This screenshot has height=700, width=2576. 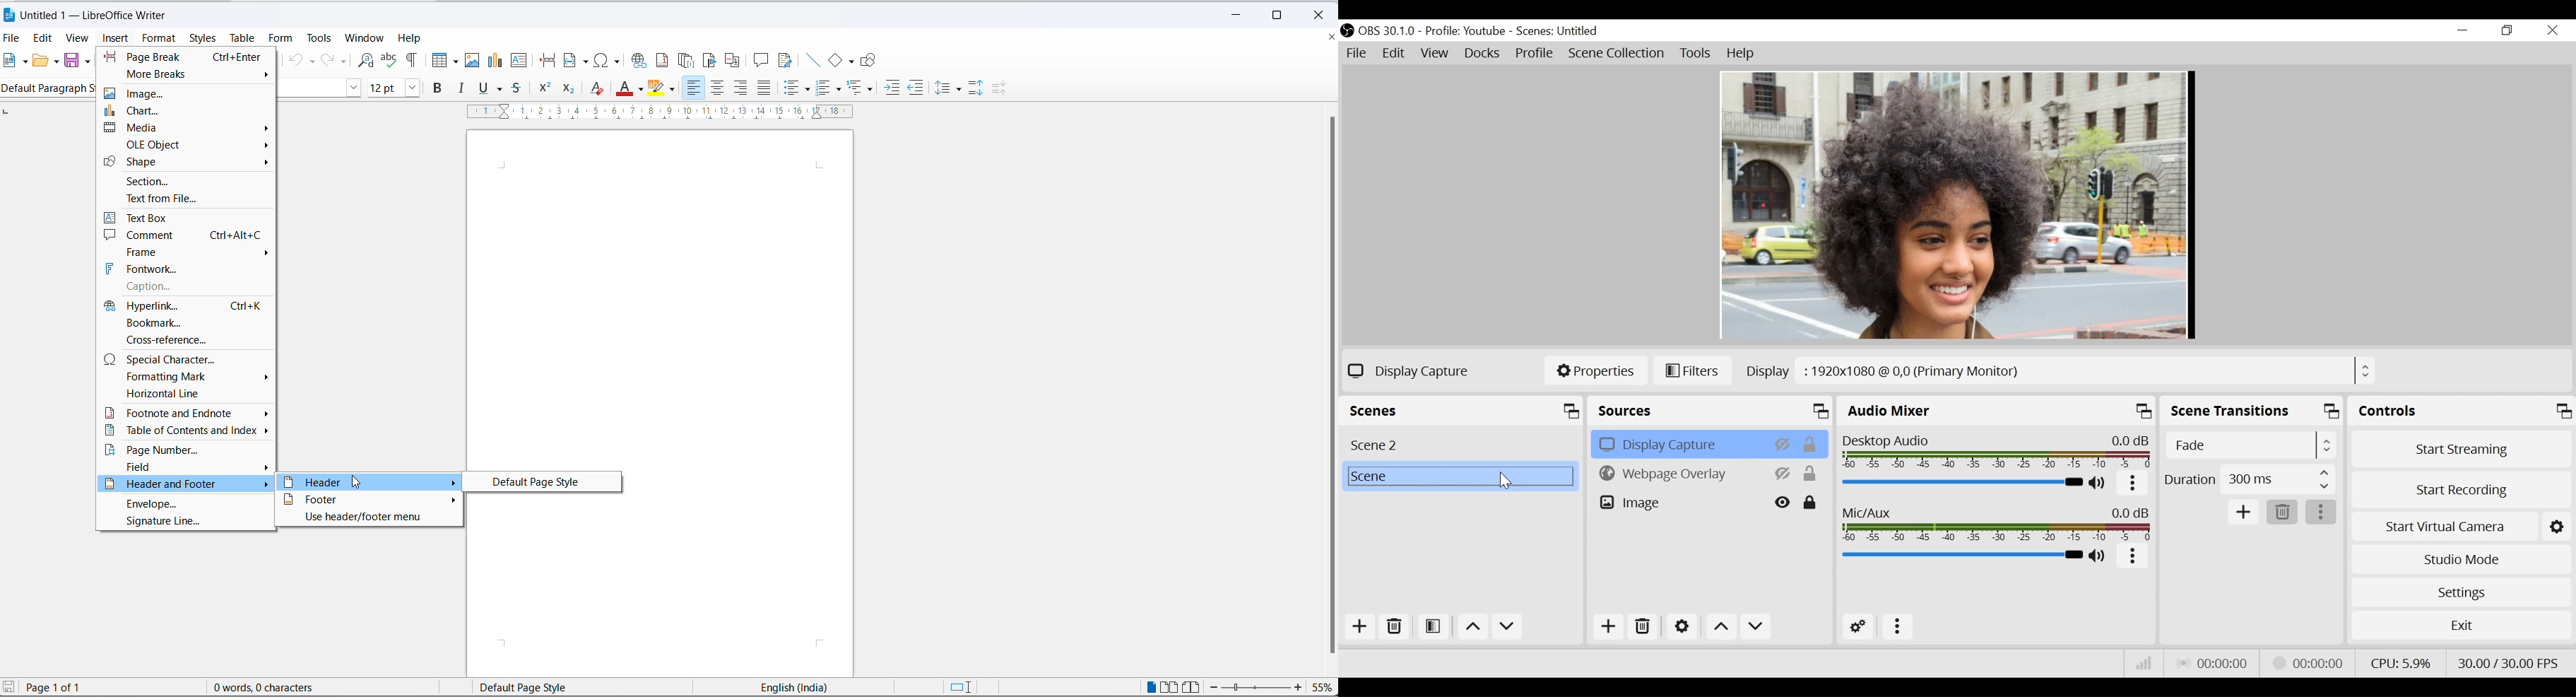 I want to click on Settings, so click(x=2557, y=527).